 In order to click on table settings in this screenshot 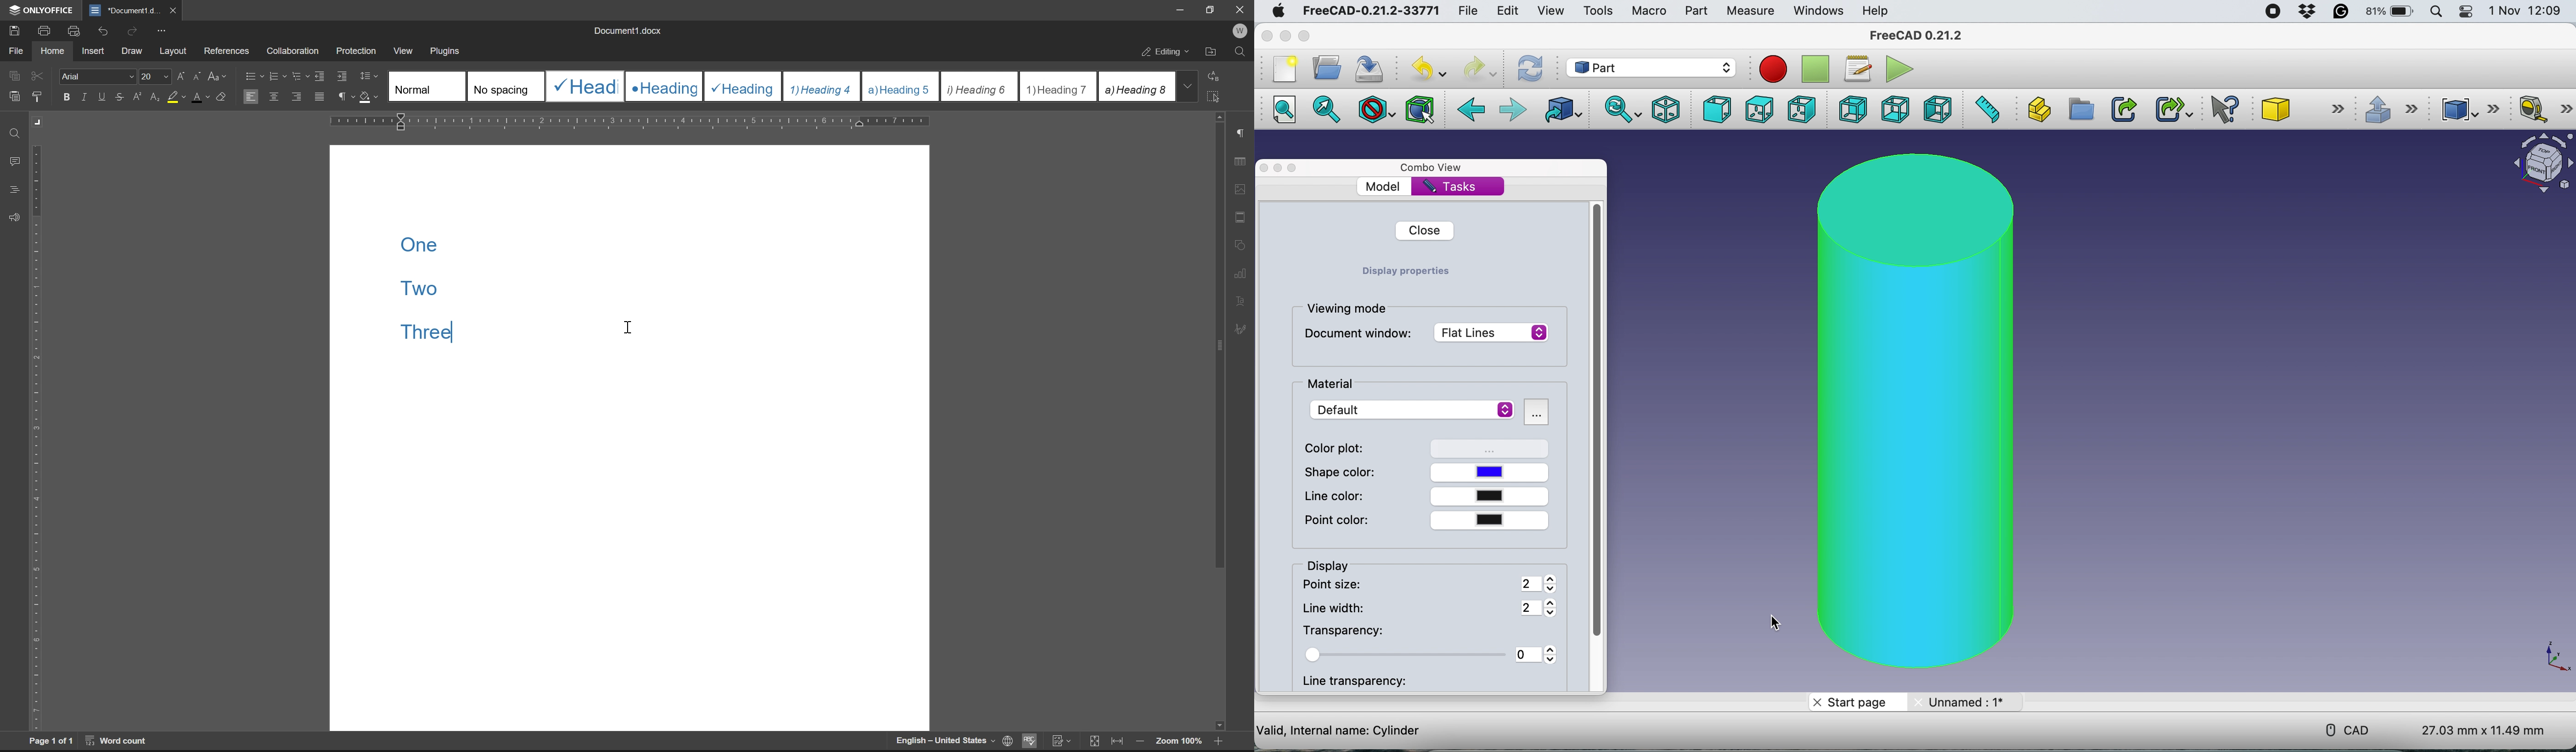, I will do `click(1239, 162)`.